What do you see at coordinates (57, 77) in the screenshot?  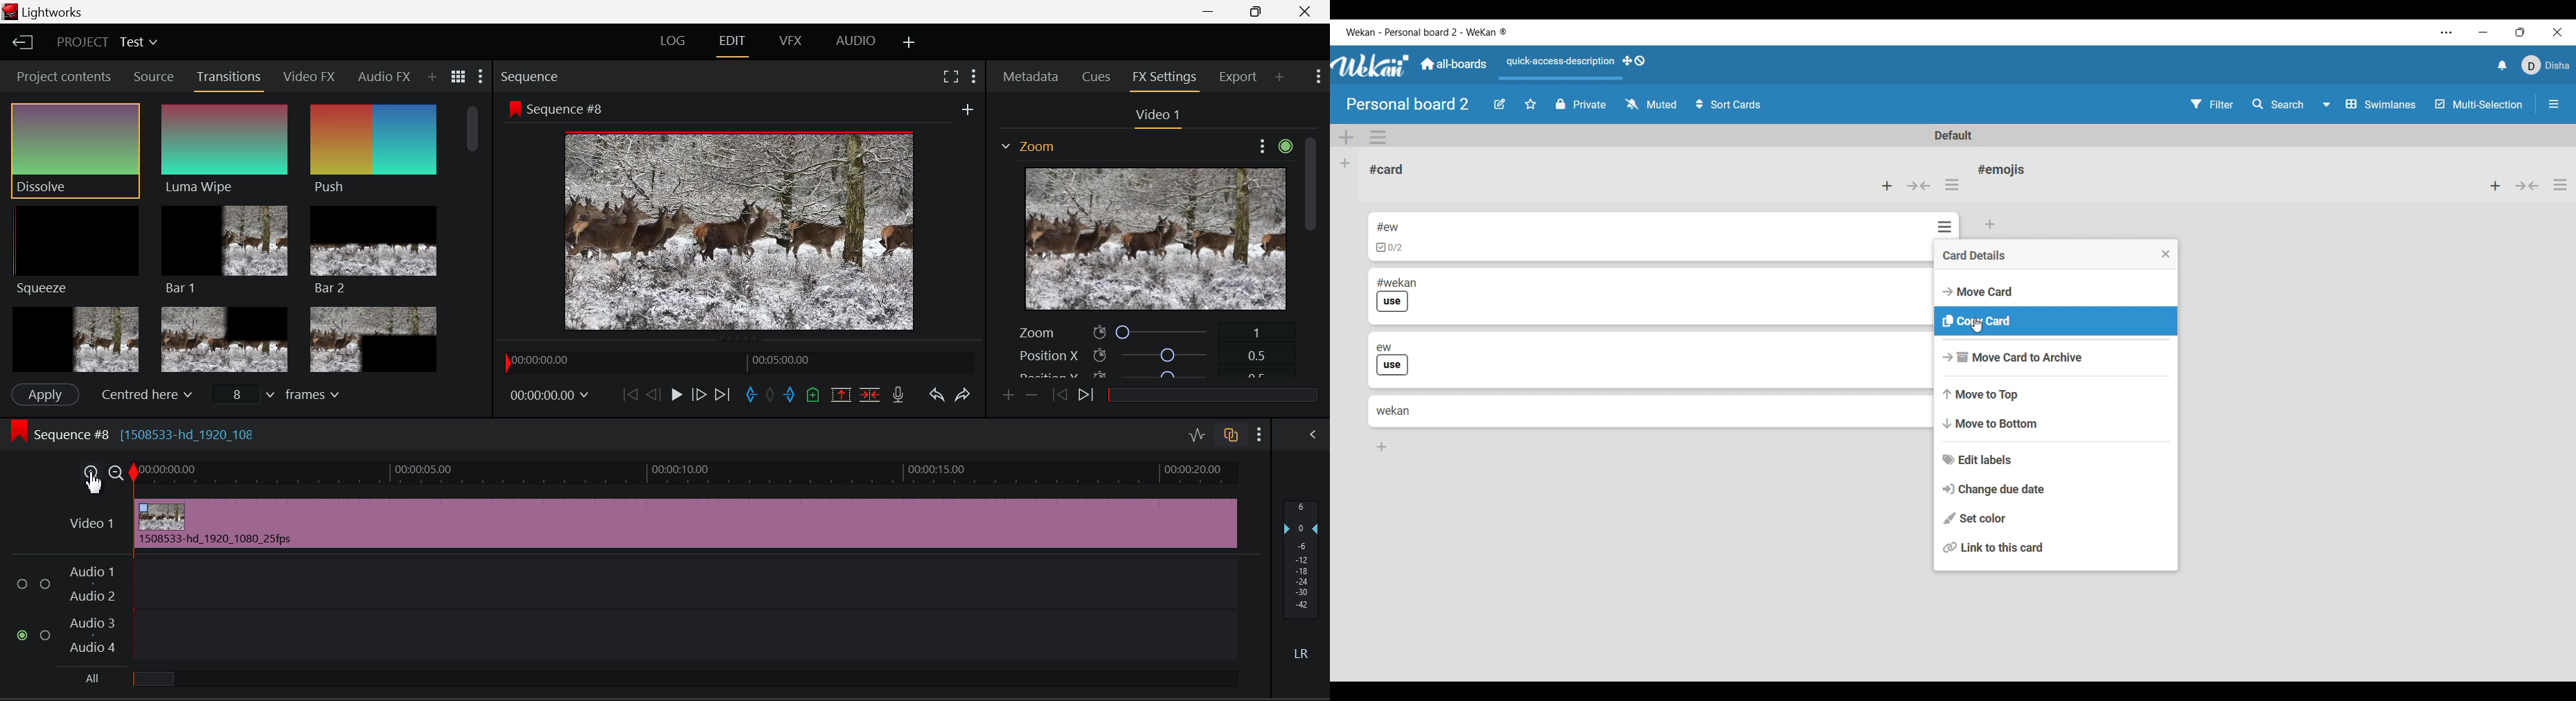 I see `Project contents` at bounding box center [57, 77].